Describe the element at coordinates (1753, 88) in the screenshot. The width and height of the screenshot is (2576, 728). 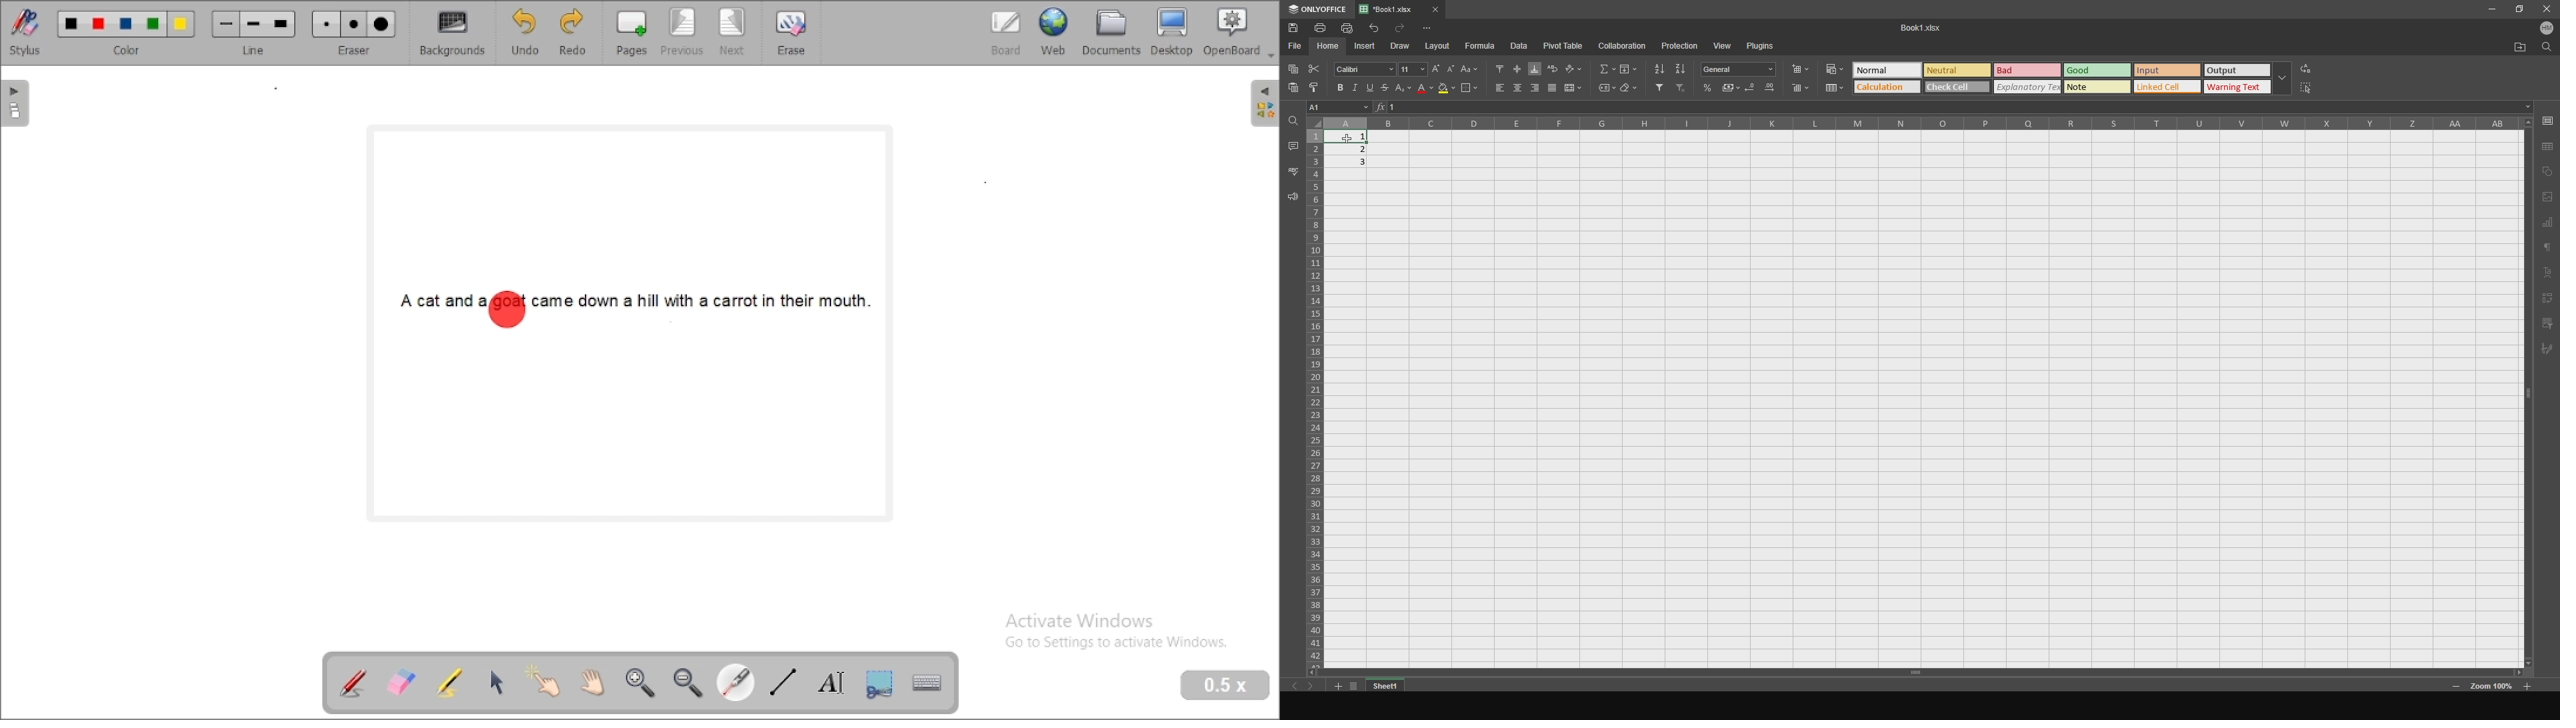
I see `` at that location.